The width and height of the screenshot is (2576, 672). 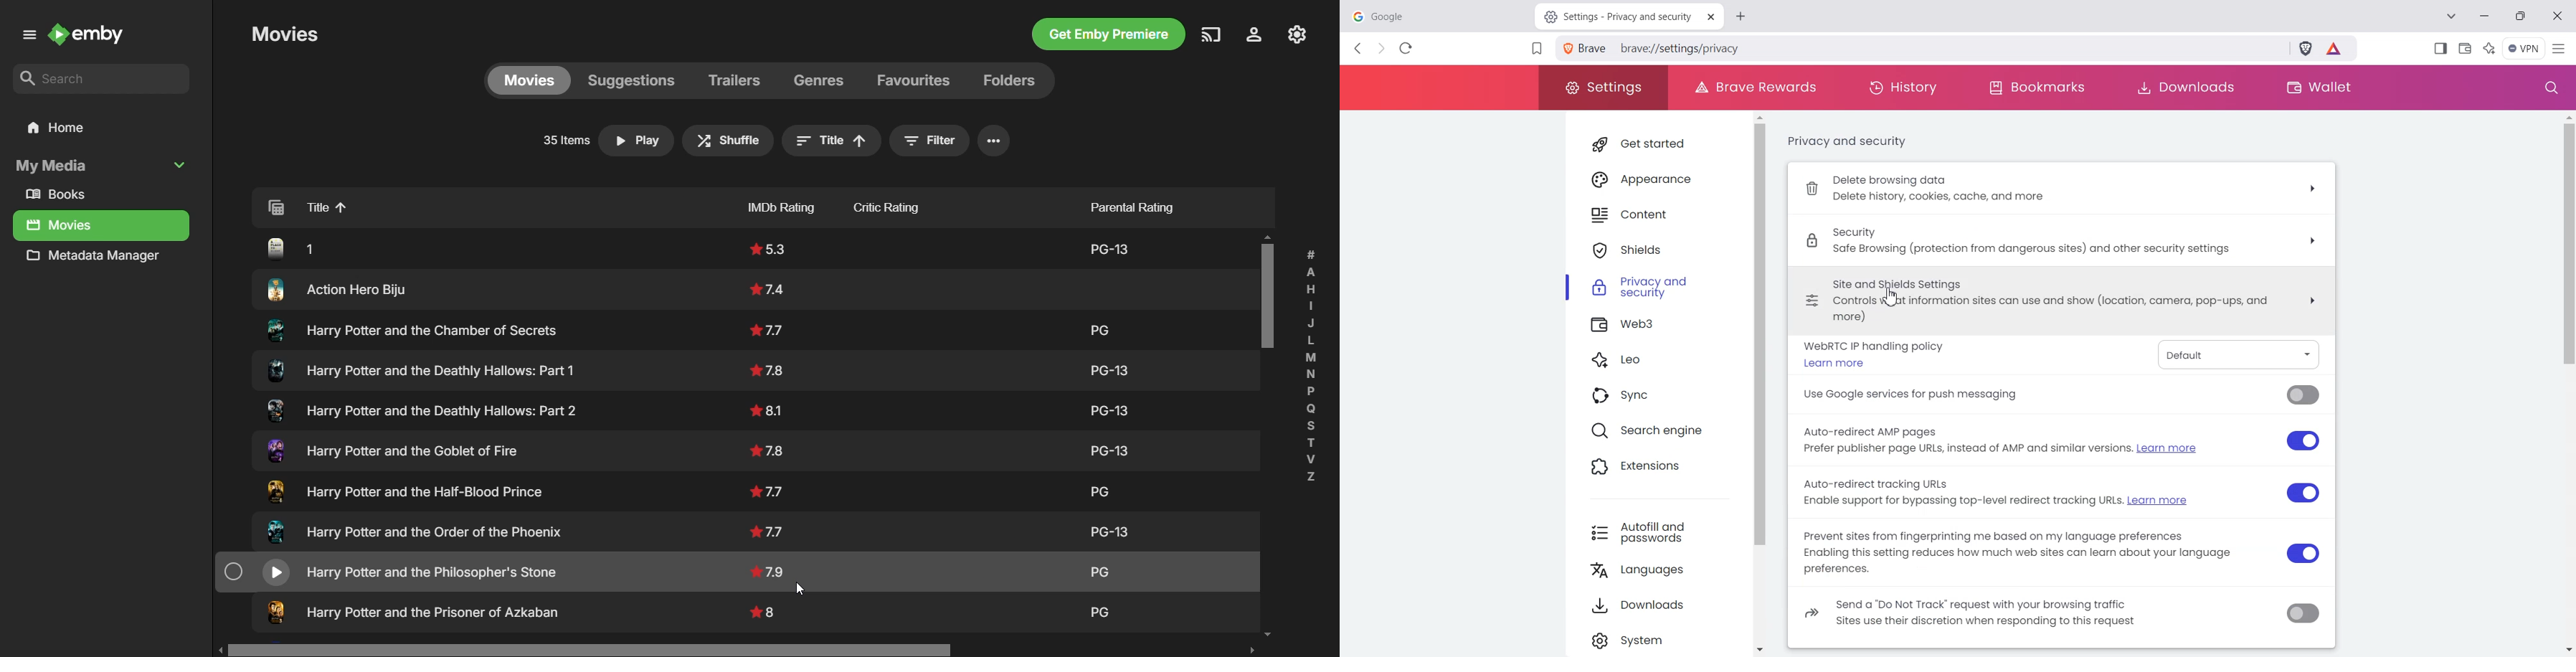 What do you see at coordinates (562, 142) in the screenshot?
I see `Number of items` at bounding box center [562, 142].